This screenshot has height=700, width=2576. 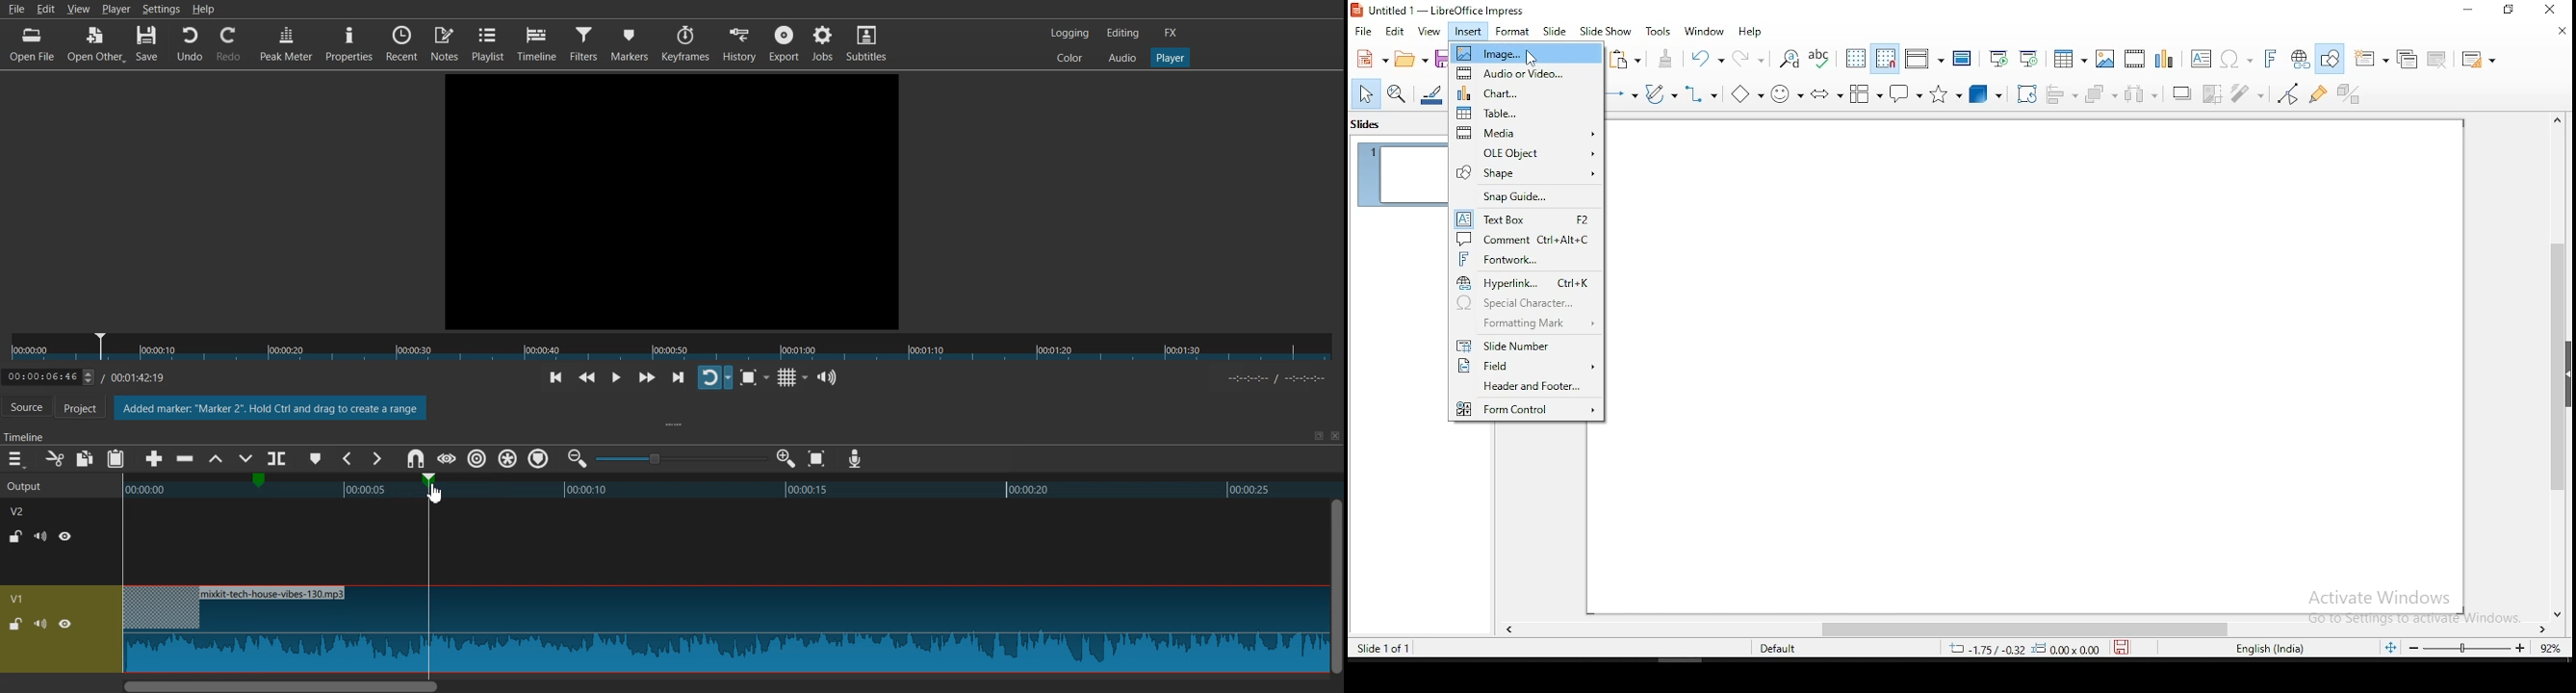 I want to click on field, so click(x=1525, y=366).